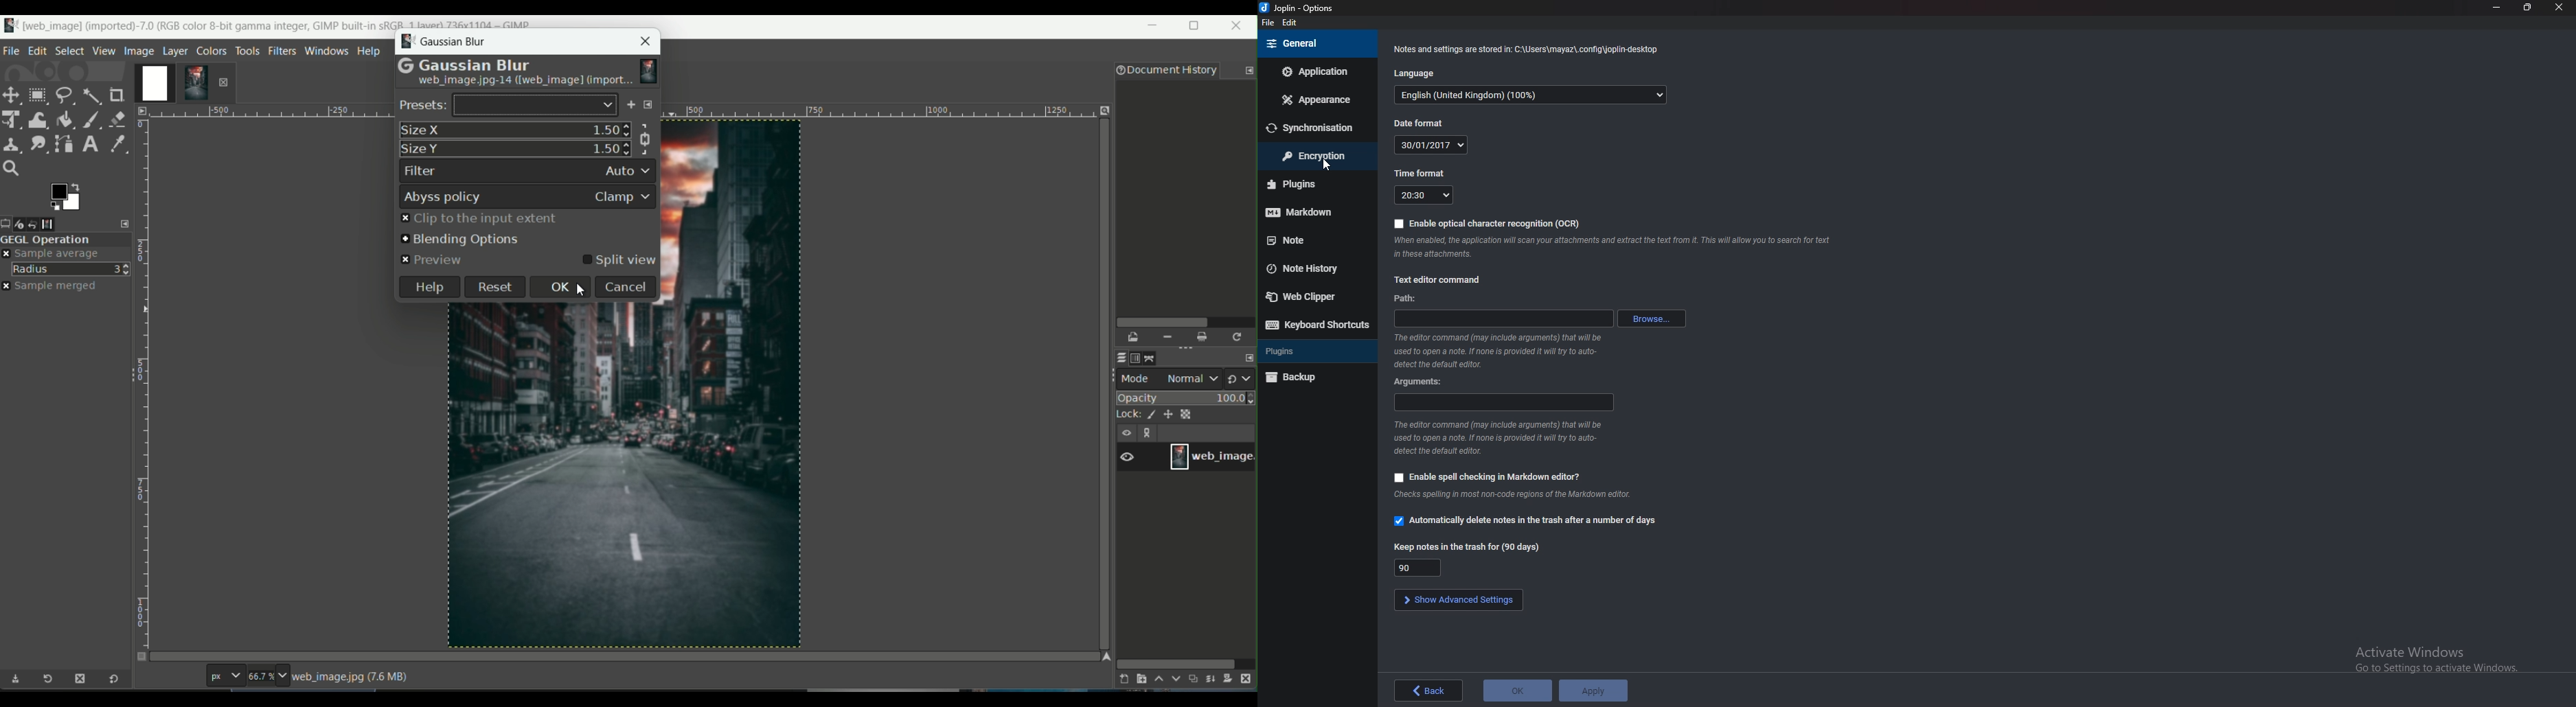 This screenshot has height=728, width=2576. Describe the element at coordinates (1153, 28) in the screenshot. I see `minimize` at that location.